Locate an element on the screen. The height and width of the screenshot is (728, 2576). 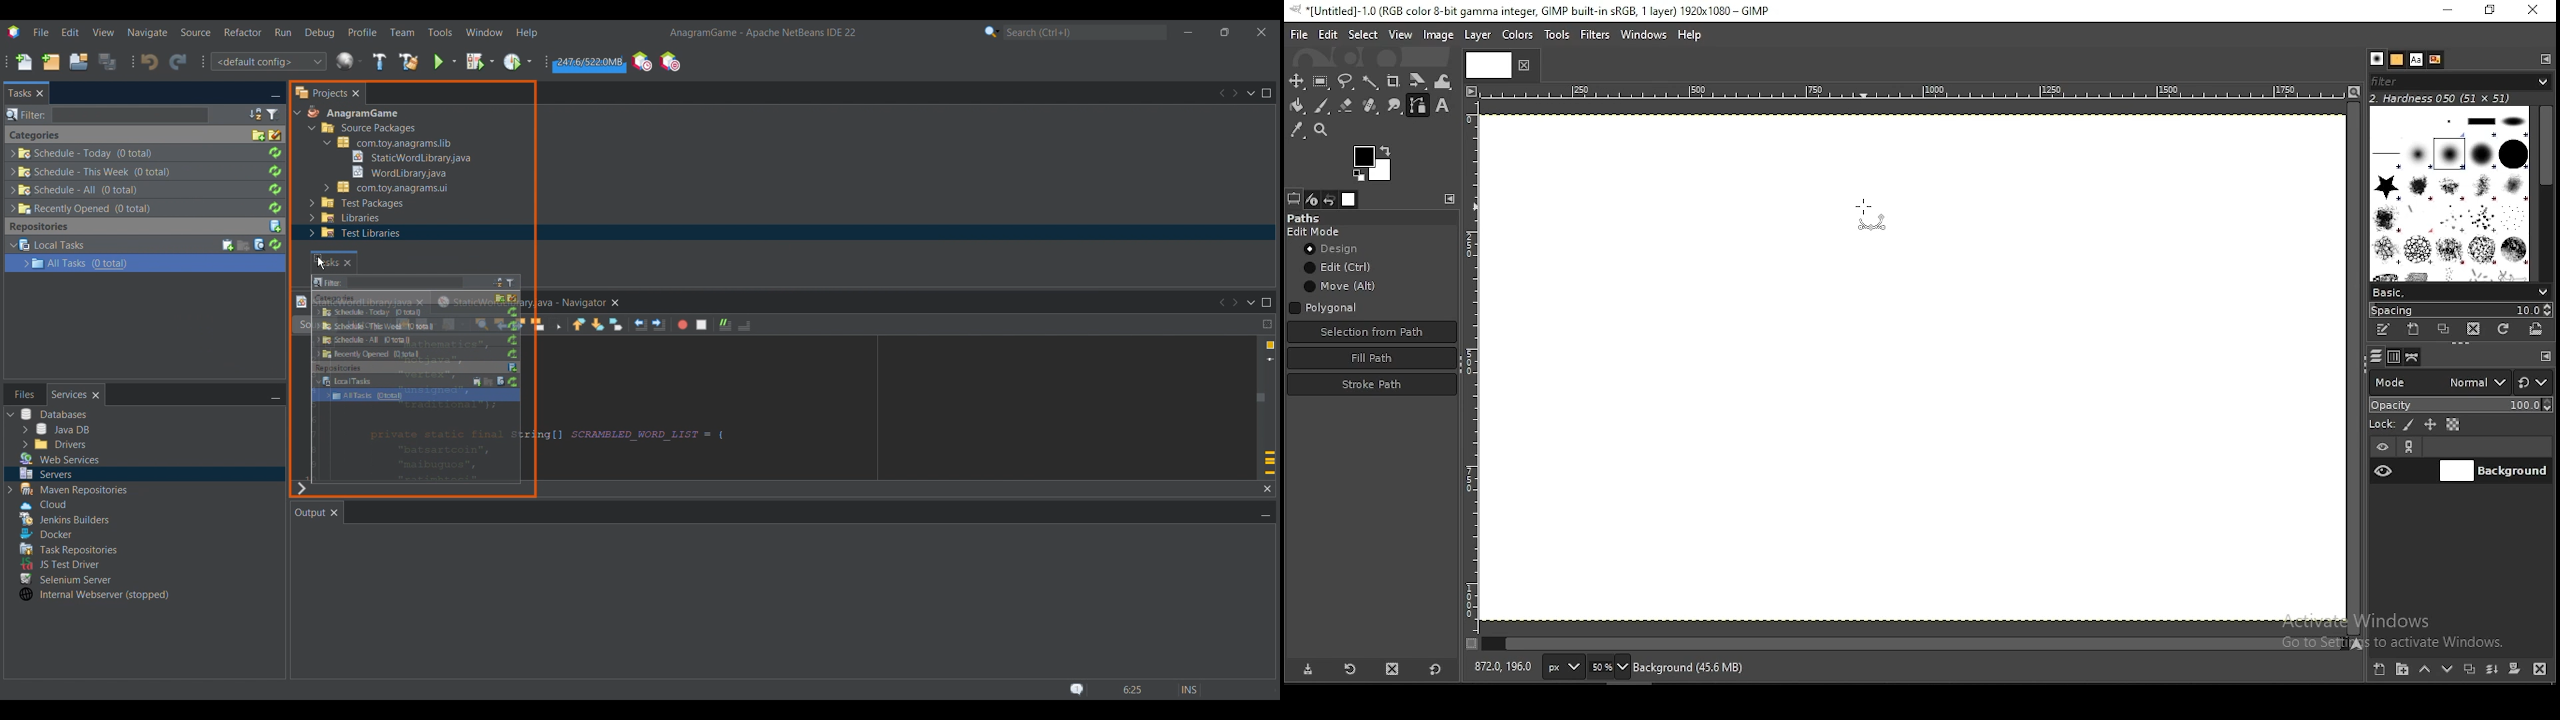
tool options is located at coordinates (1294, 198).